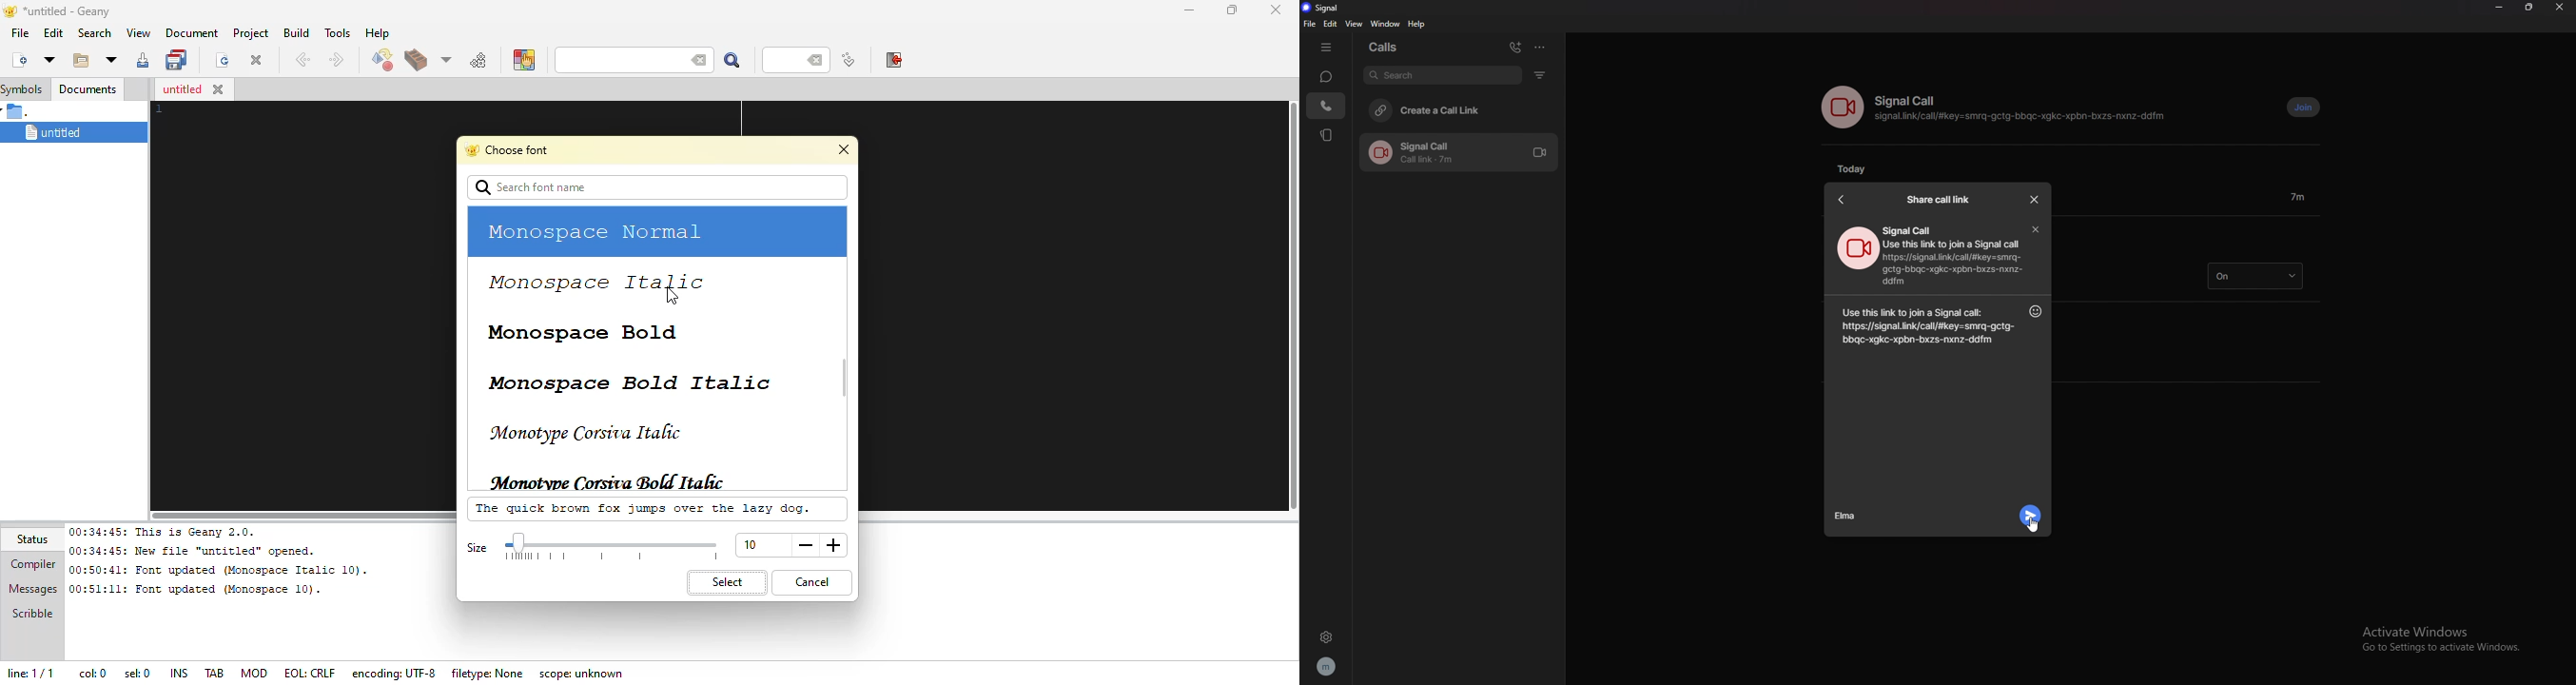 The image size is (2576, 700). What do you see at coordinates (178, 58) in the screenshot?
I see `save all` at bounding box center [178, 58].